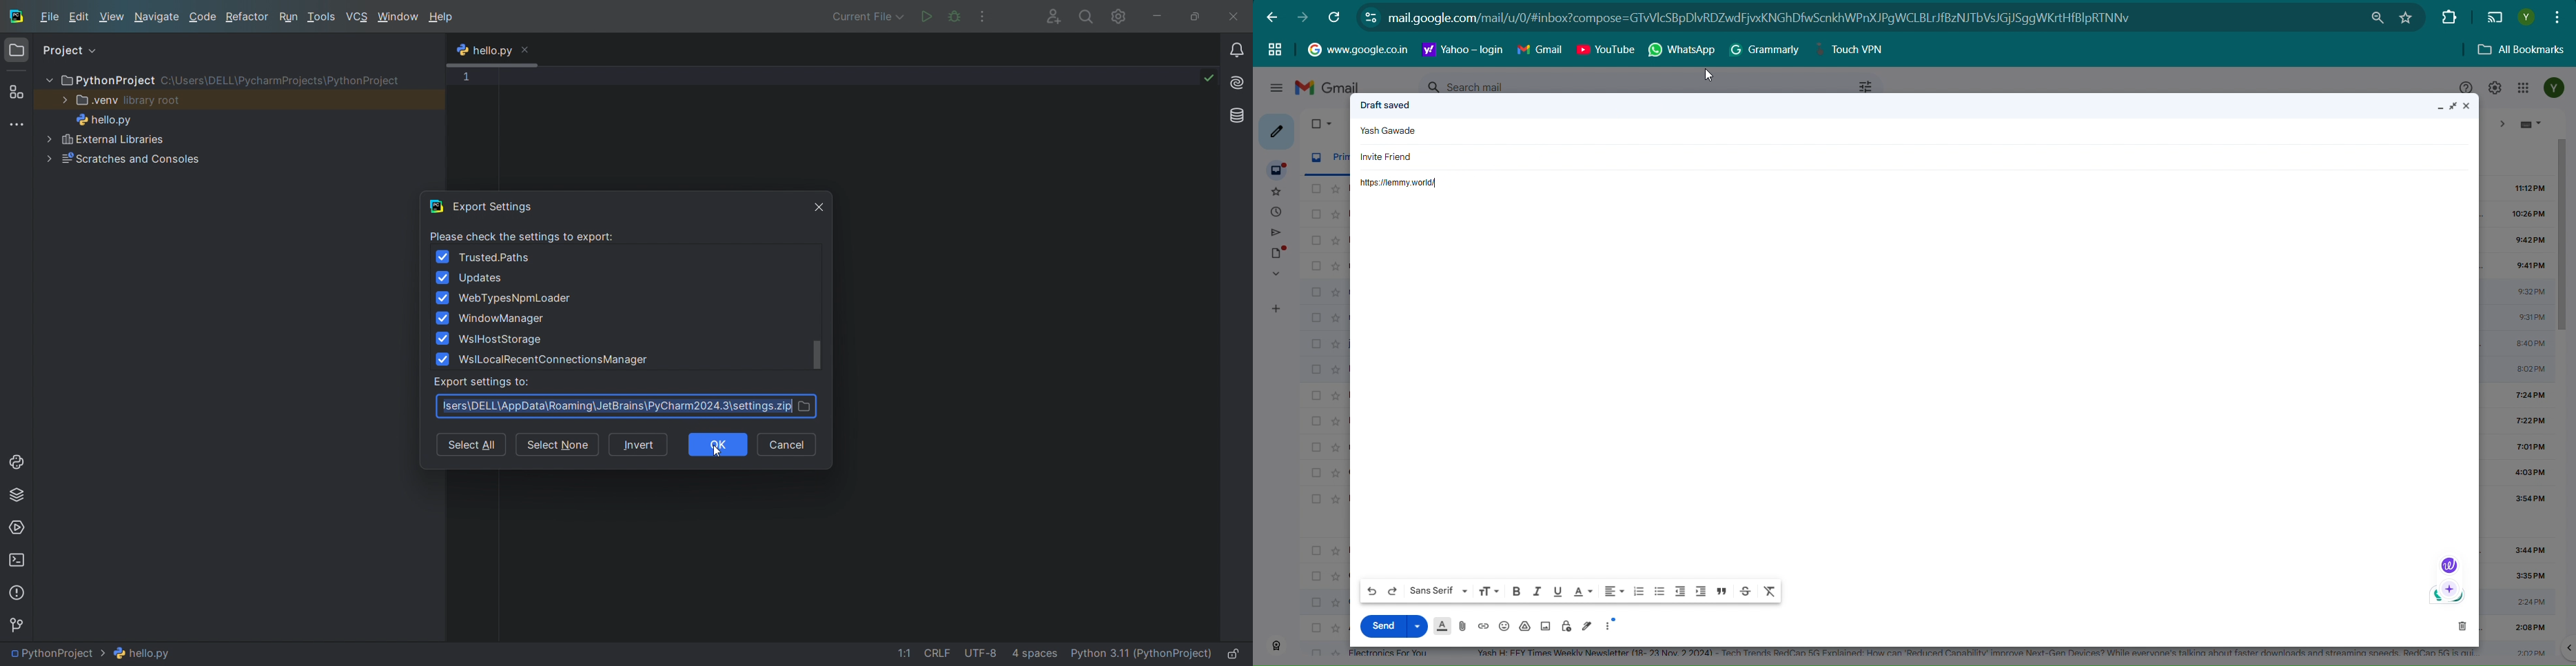 This screenshot has width=2576, height=672. I want to click on Hyper link, so click(1779, 18).